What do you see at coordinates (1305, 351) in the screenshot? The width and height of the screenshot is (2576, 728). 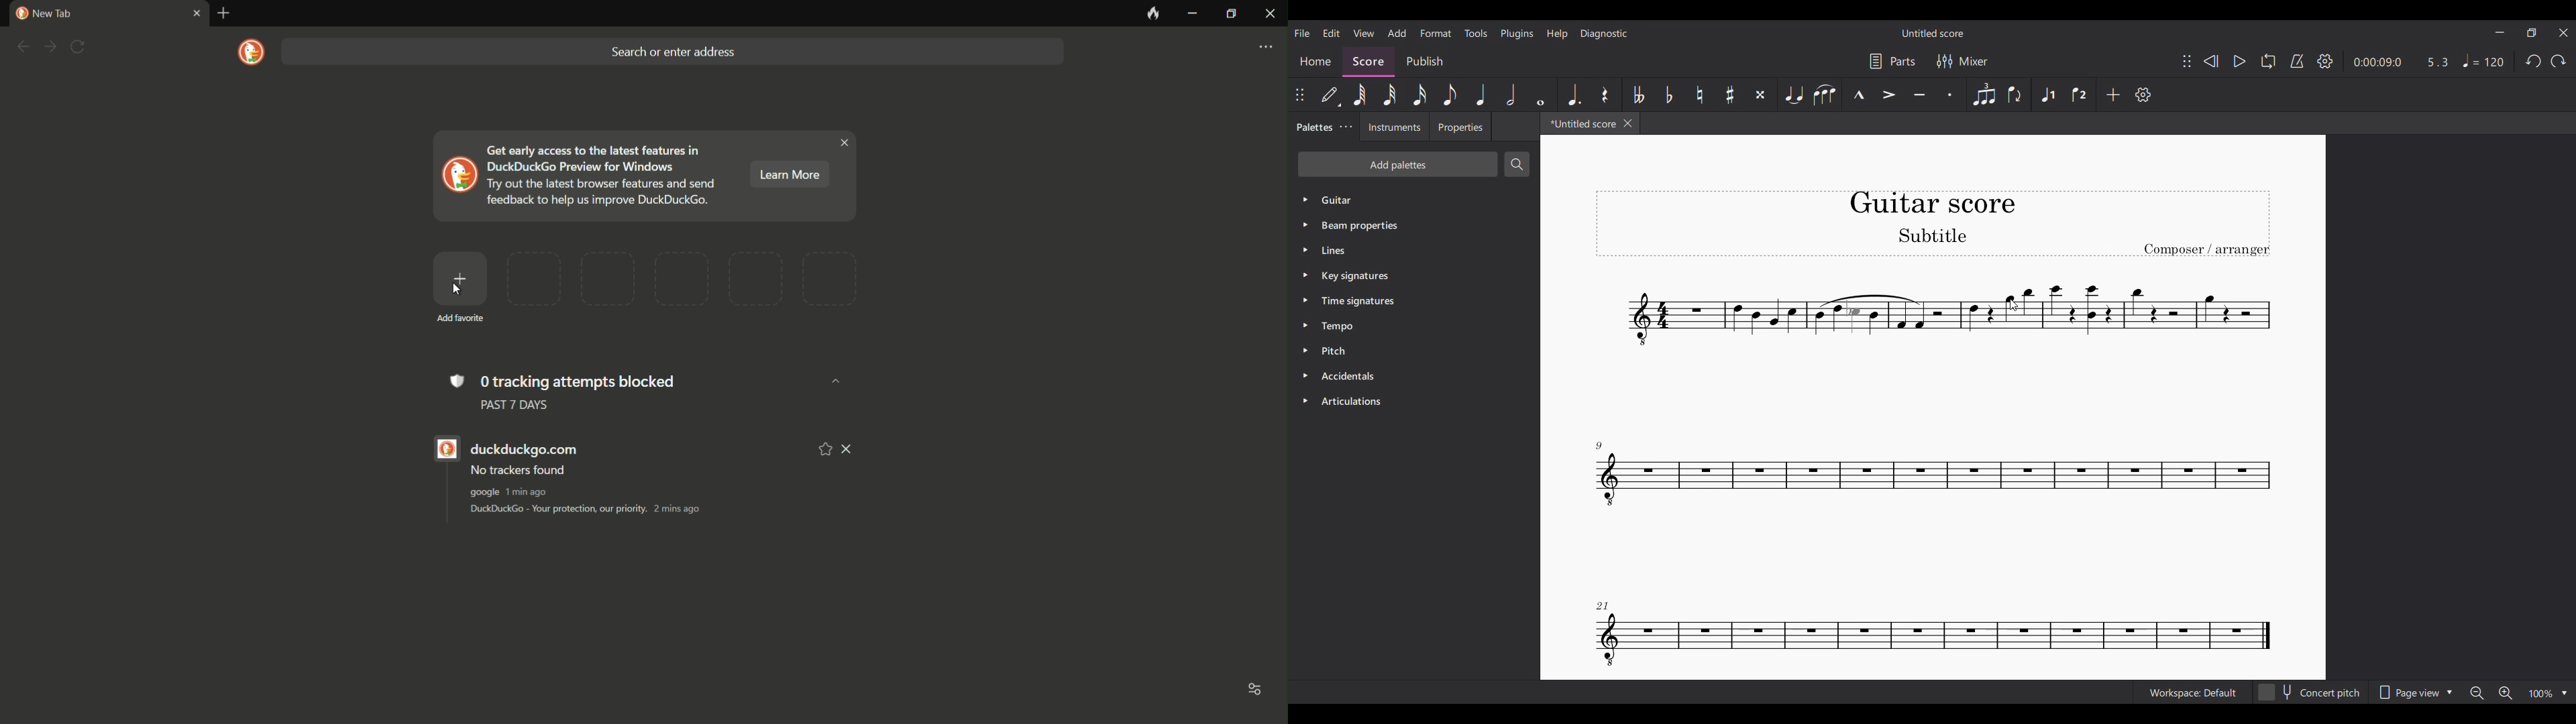 I see `Click to expand pitch palette` at bounding box center [1305, 351].